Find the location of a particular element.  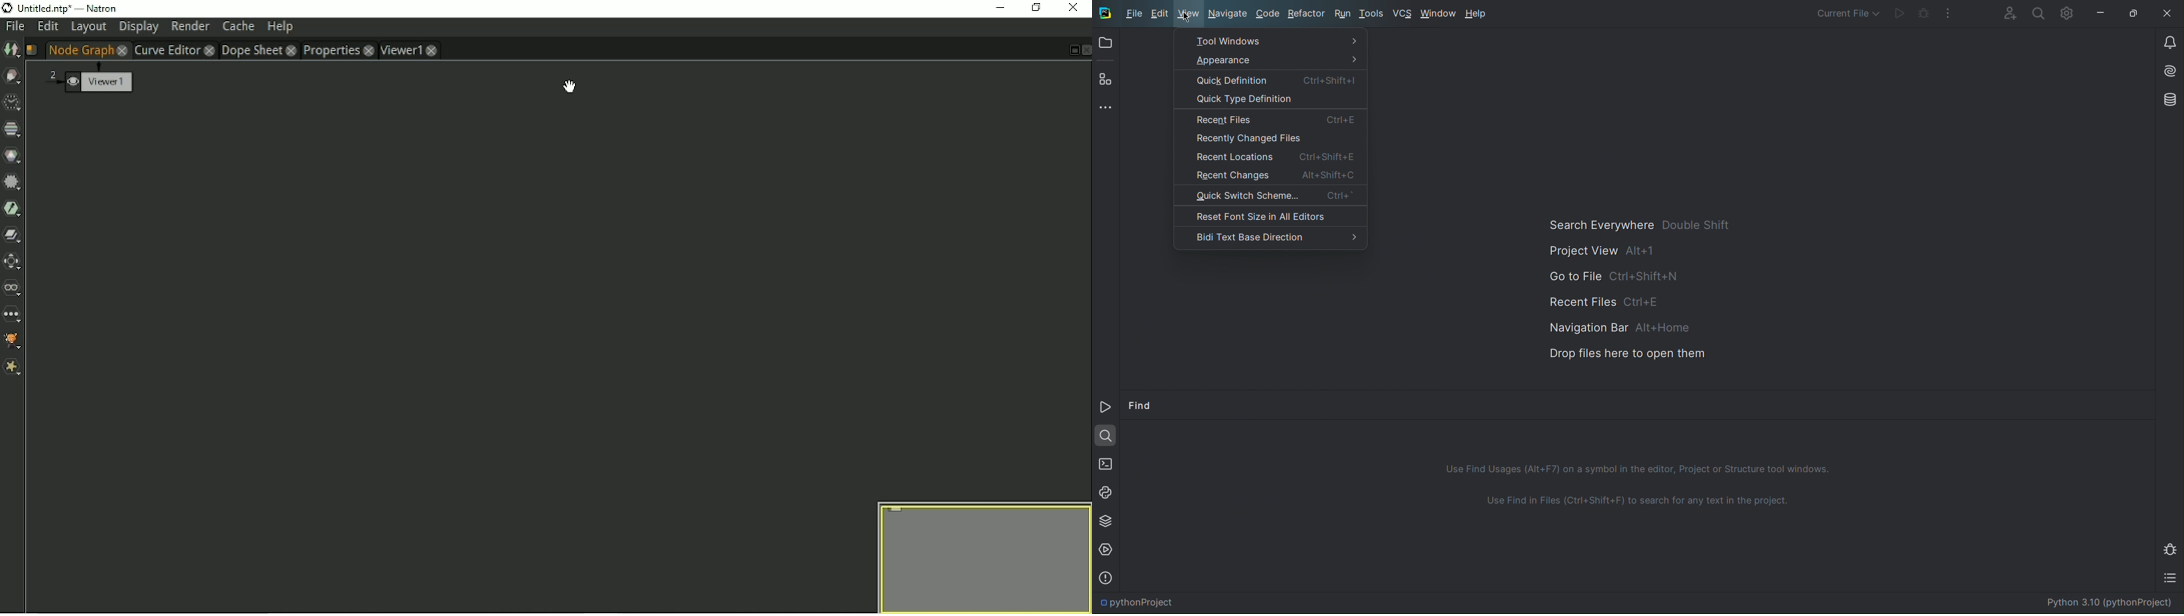

Open is located at coordinates (1105, 45).